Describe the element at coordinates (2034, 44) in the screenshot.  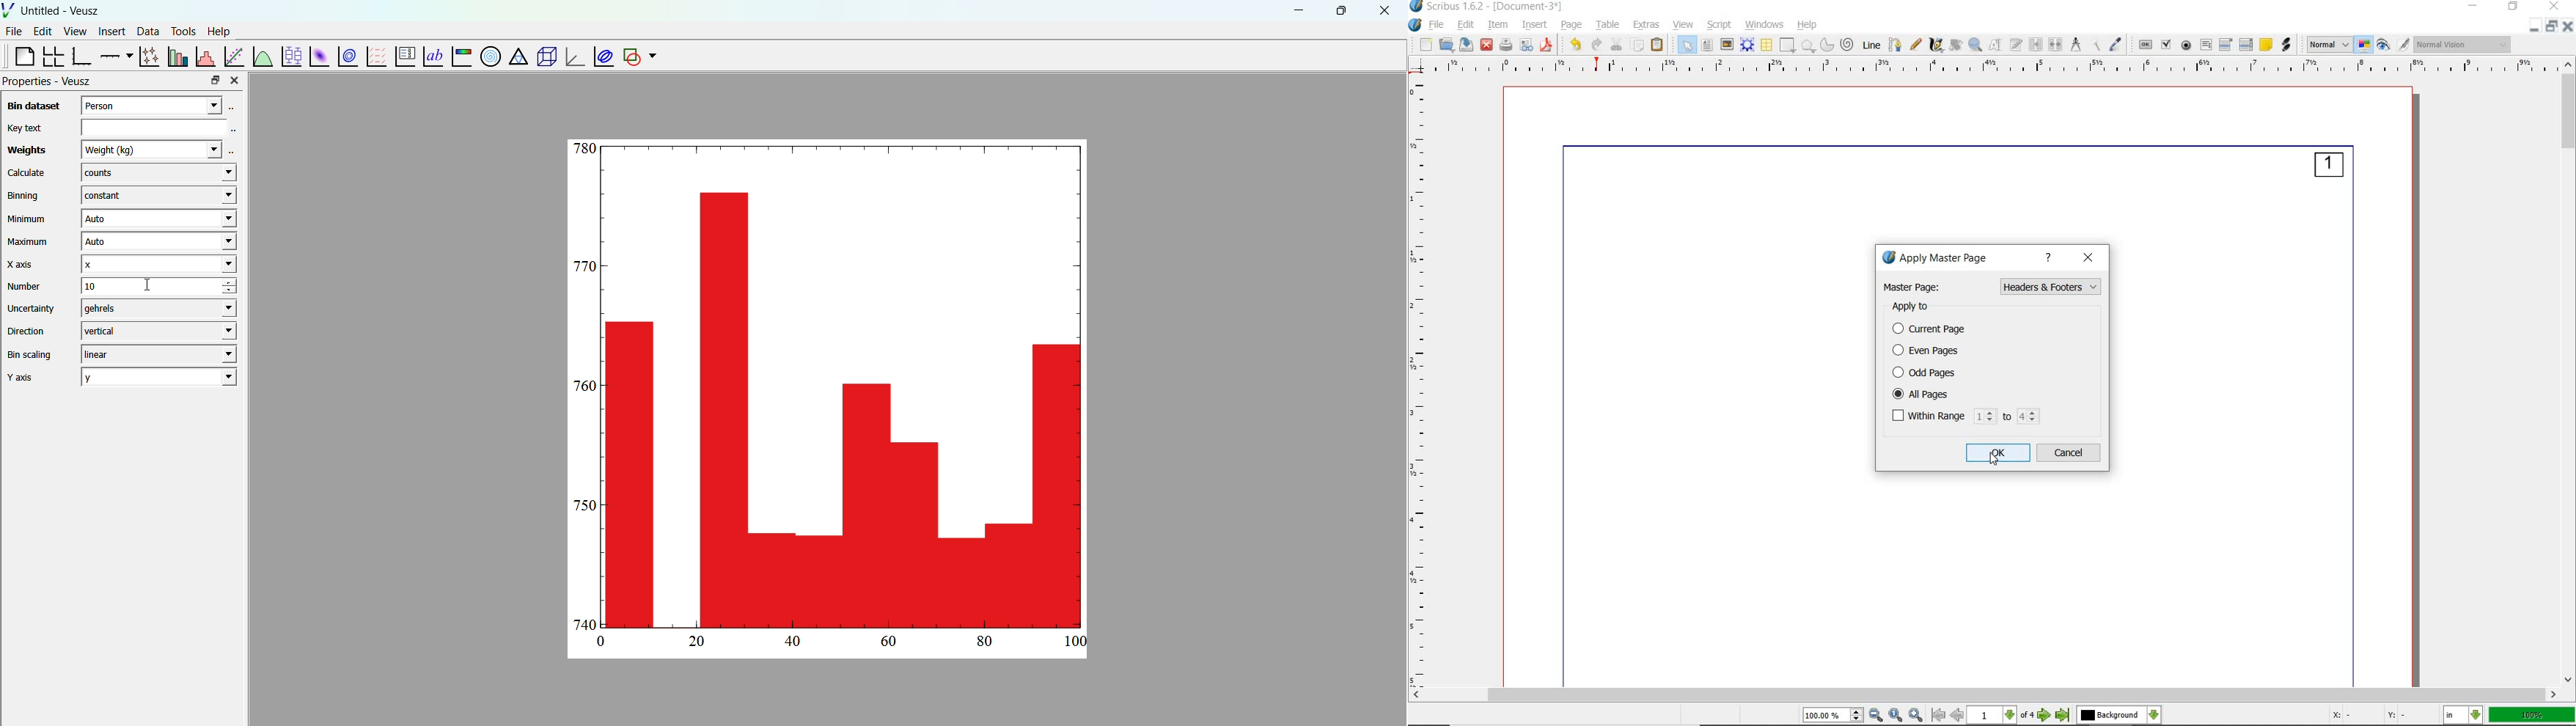
I see `link text frames` at that location.